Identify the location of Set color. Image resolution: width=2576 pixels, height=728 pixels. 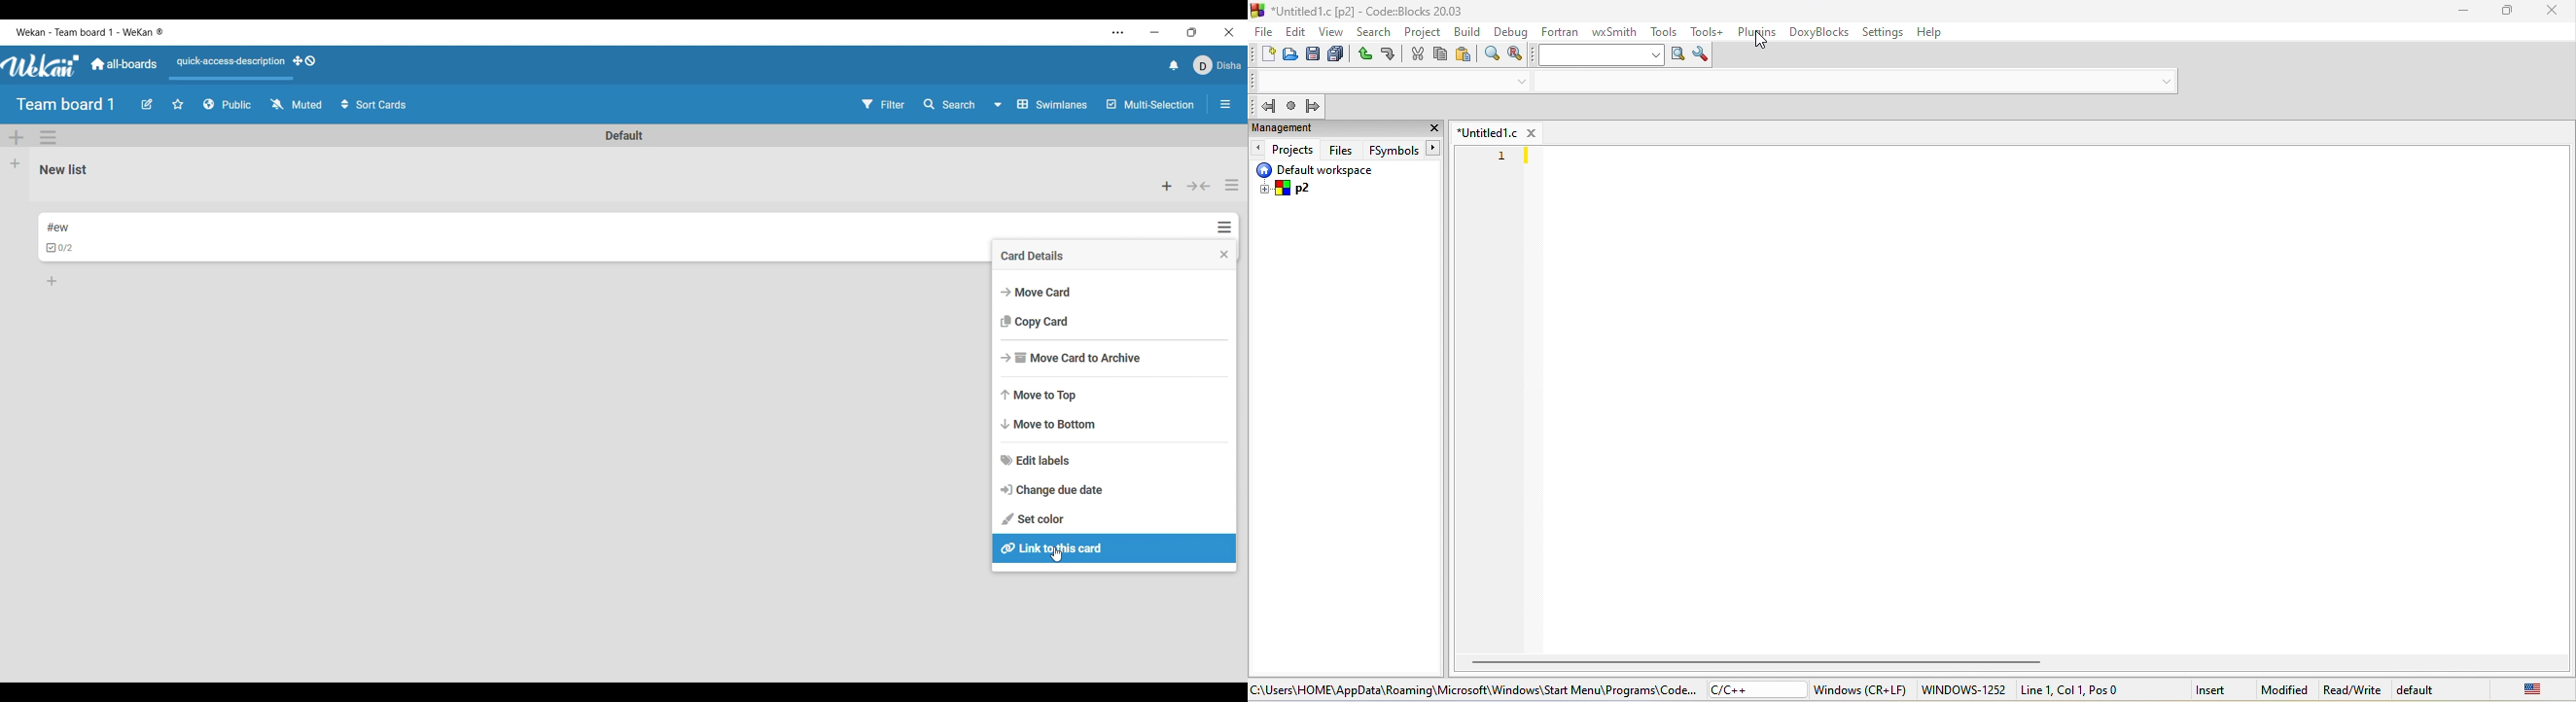
(1114, 519).